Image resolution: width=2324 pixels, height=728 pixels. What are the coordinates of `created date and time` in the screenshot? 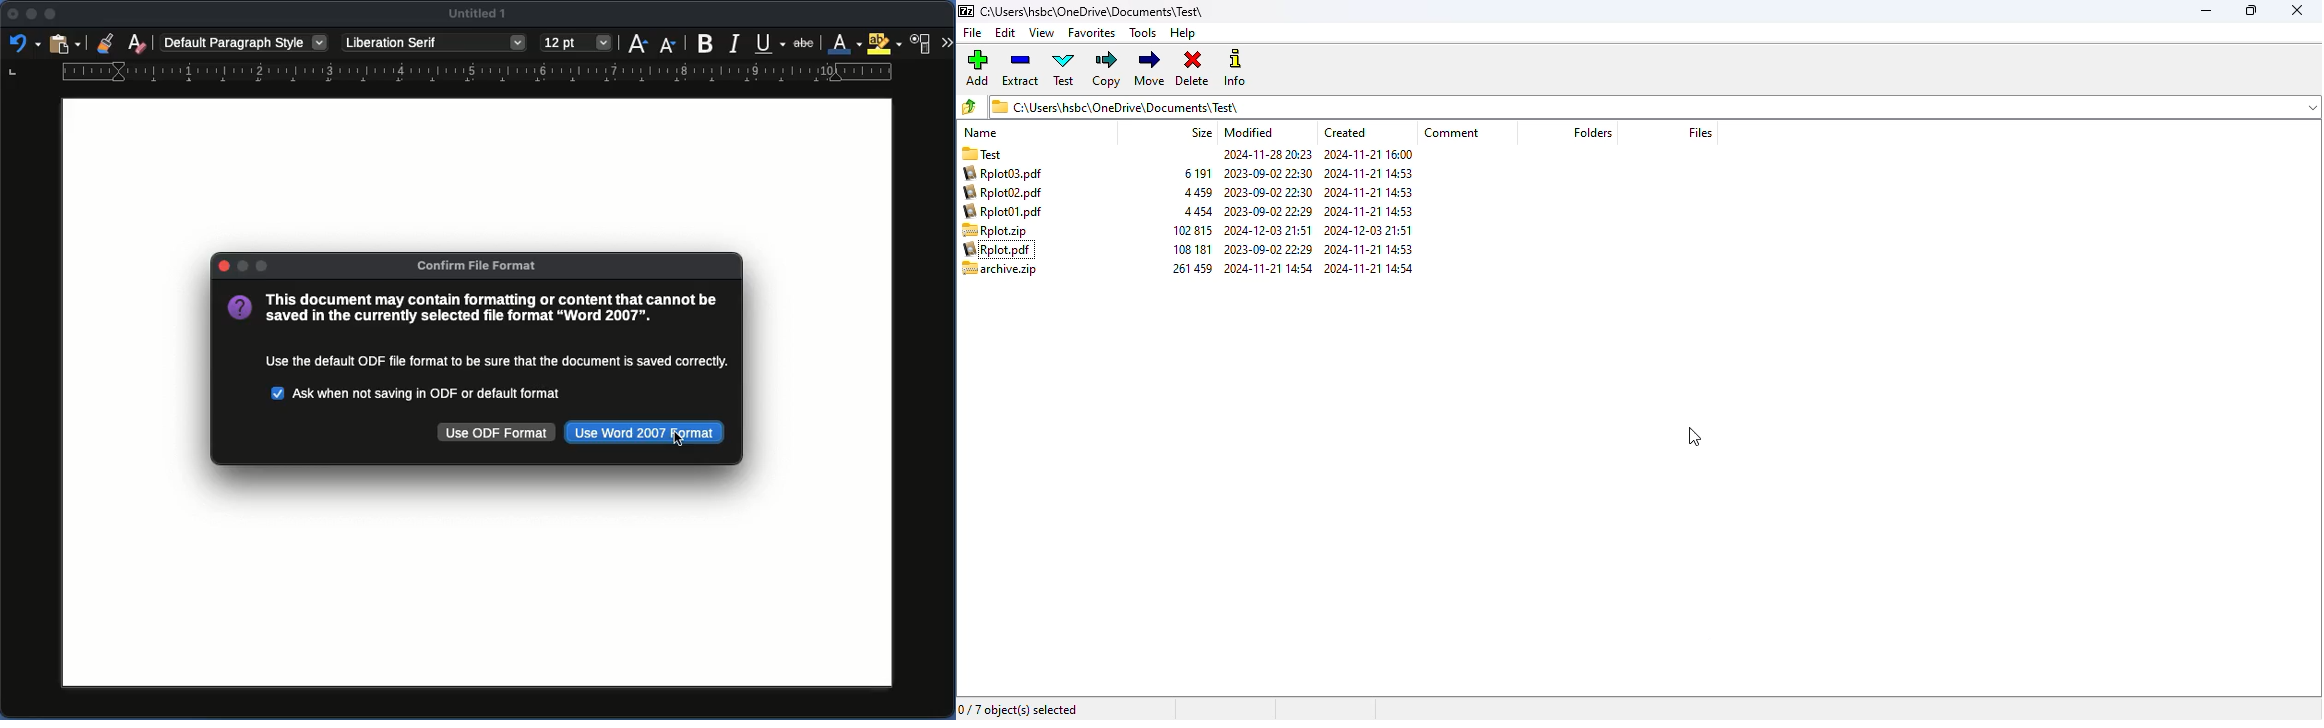 It's located at (1369, 260).